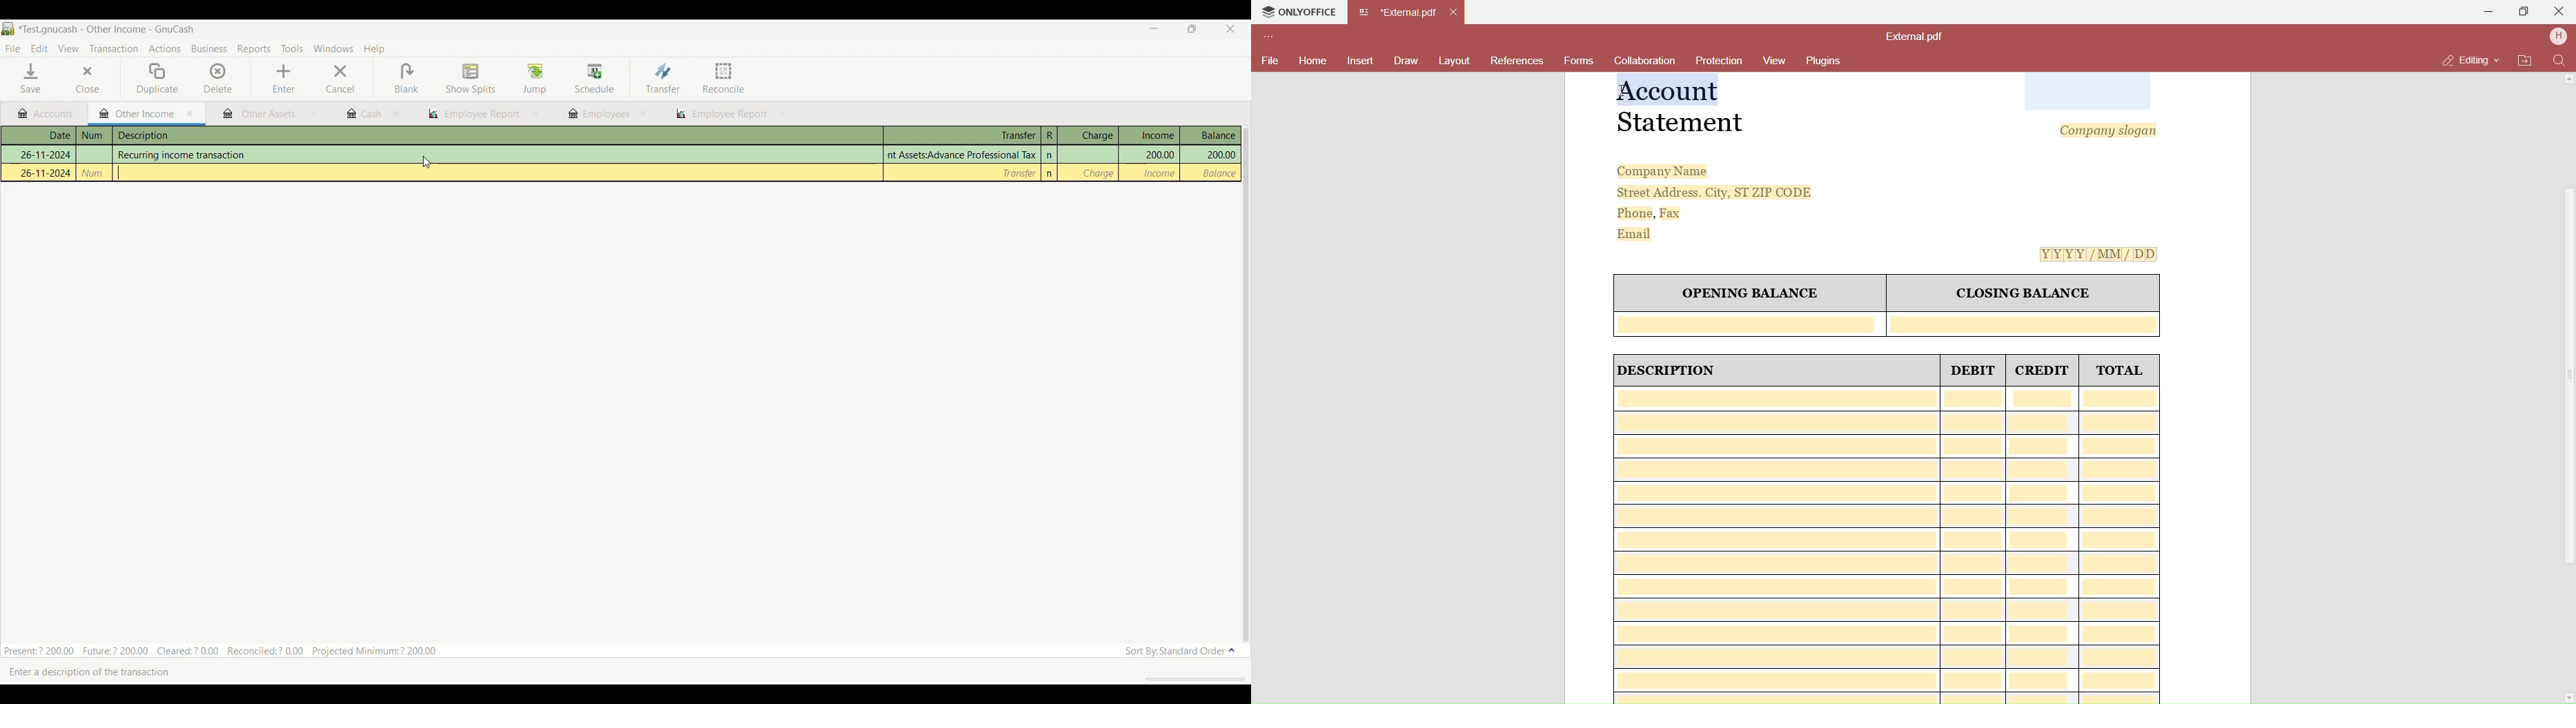 This screenshot has height=728, width=2576. Describe the element at coordinates (536, 114) in the screenshot. I see `close` at that location.